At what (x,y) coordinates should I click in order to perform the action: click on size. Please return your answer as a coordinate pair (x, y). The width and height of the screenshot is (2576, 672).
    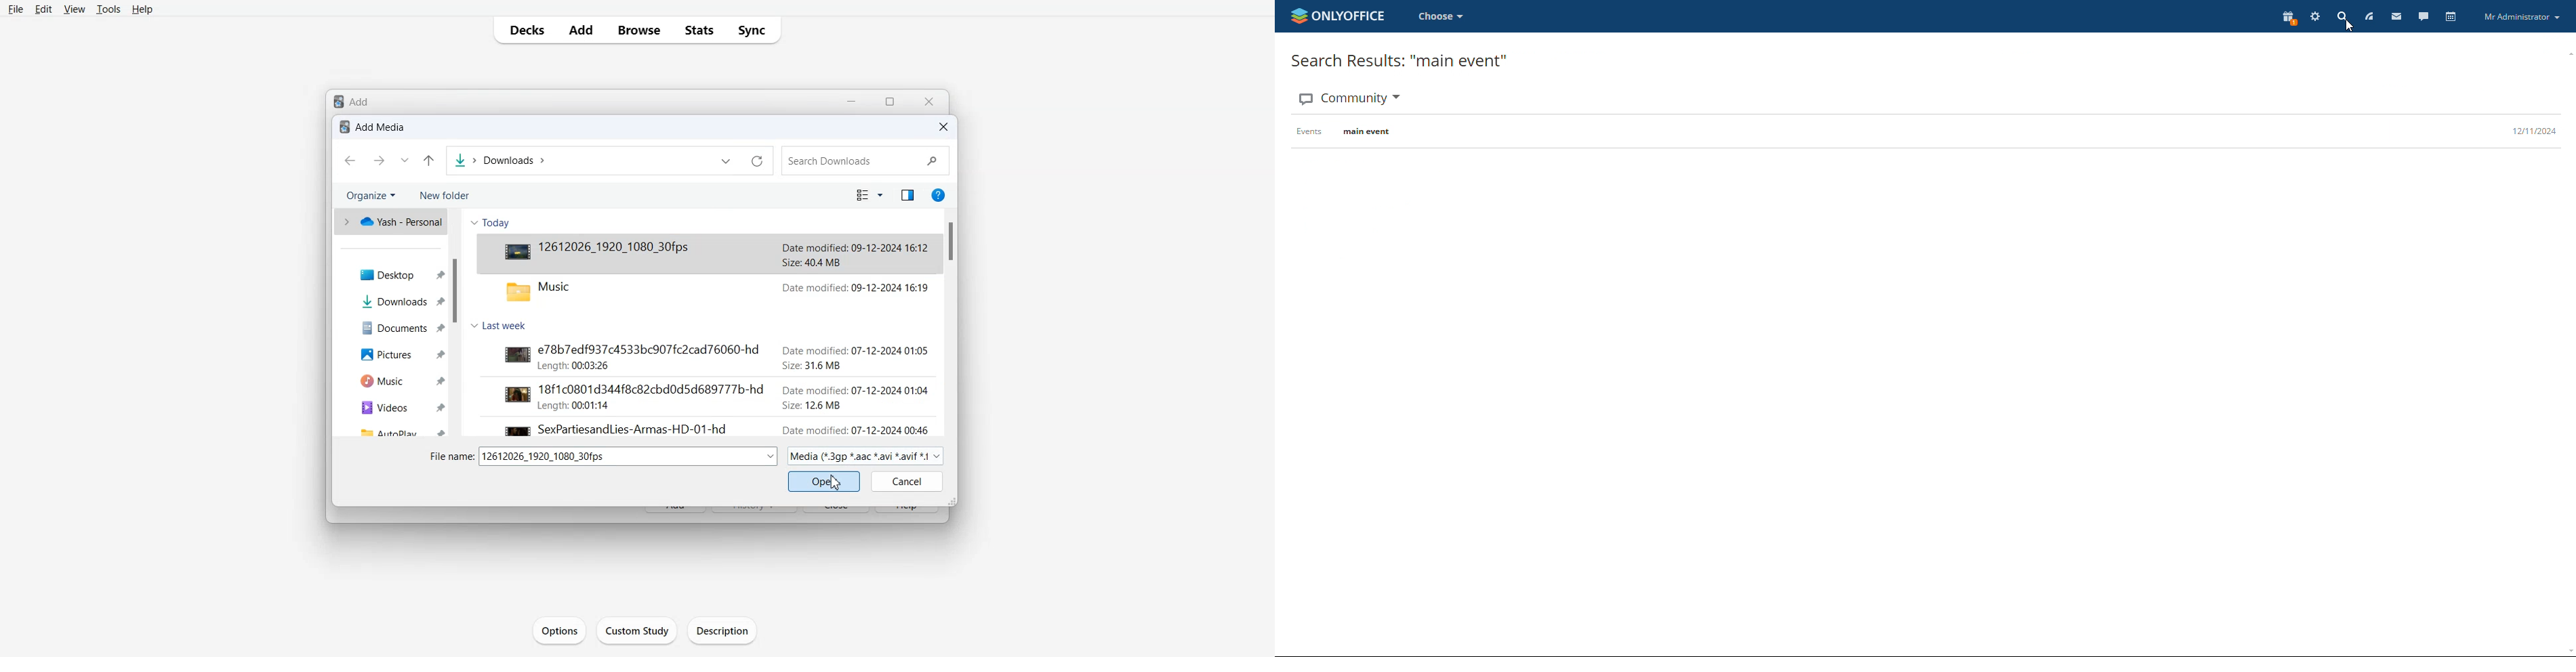
    Looking at the image, I should click on (812, 366).